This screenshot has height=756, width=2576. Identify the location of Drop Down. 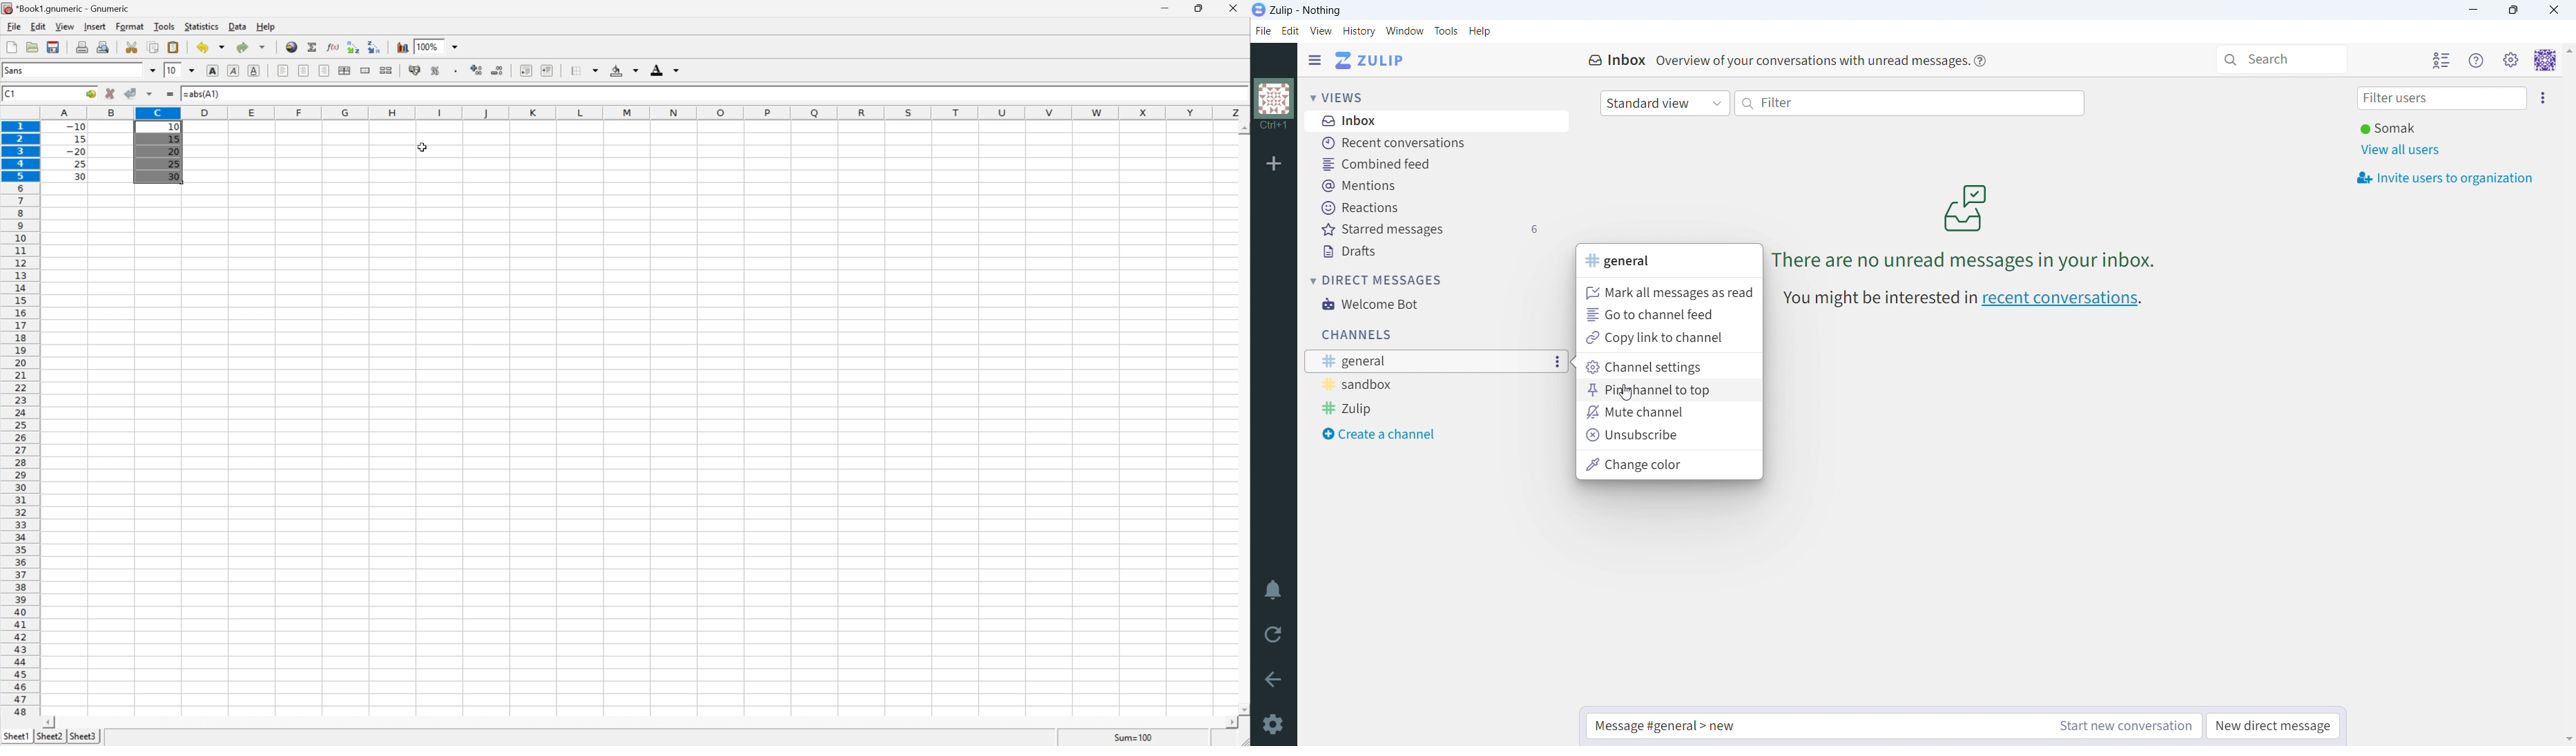
(152, 70).